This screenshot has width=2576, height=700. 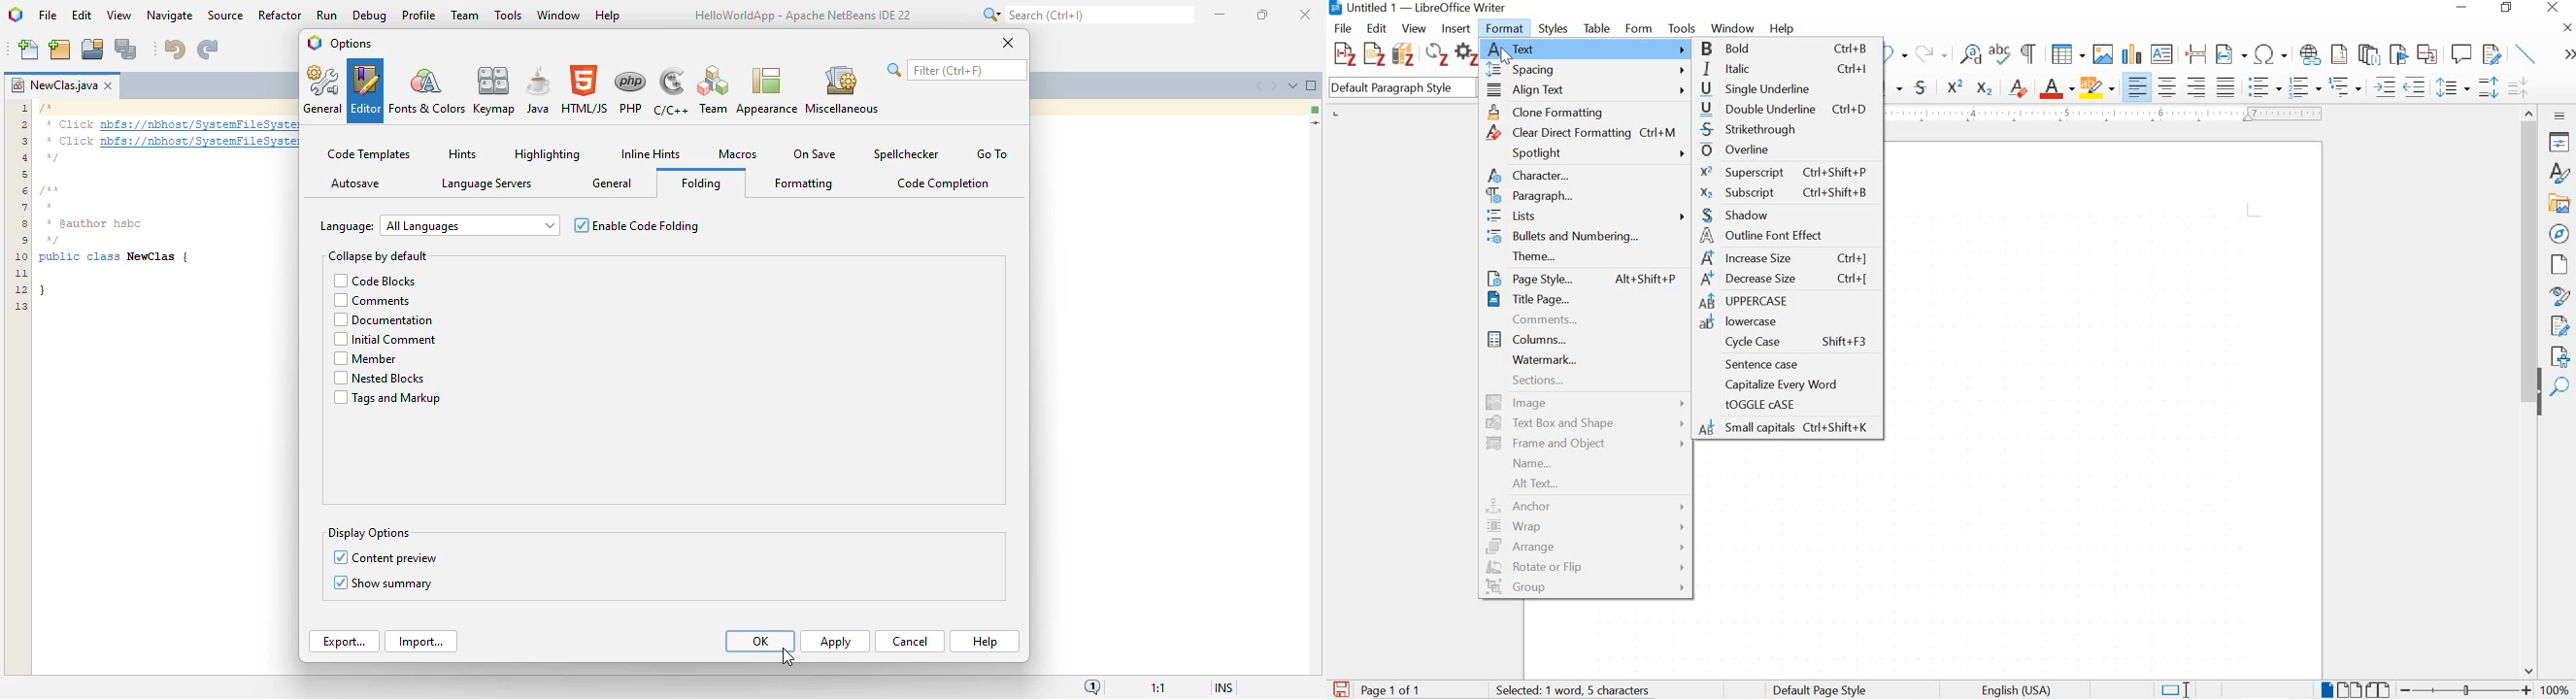 What do you see at coordinates (1345, 55) in the screenshot?
I see `add/edit citation` at bounding box center [1345, 55].